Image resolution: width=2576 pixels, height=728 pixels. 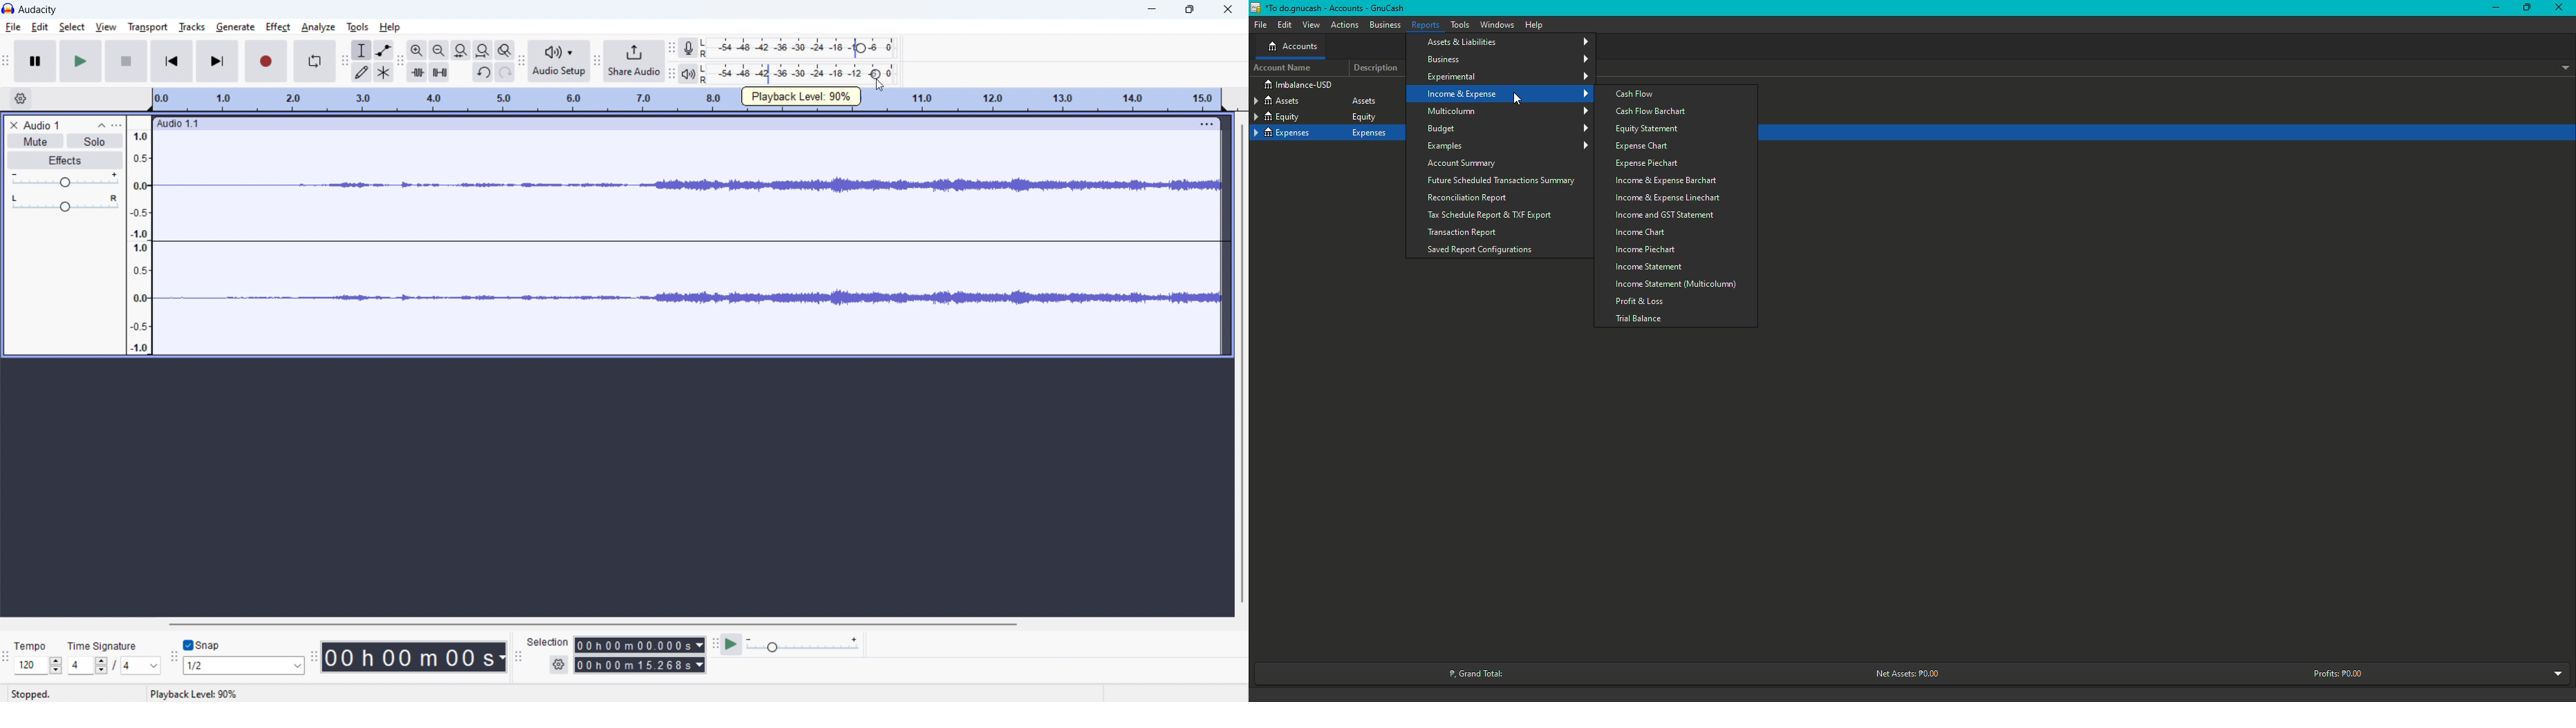 I want to click on Experimental, so click(x=1509, y=77).